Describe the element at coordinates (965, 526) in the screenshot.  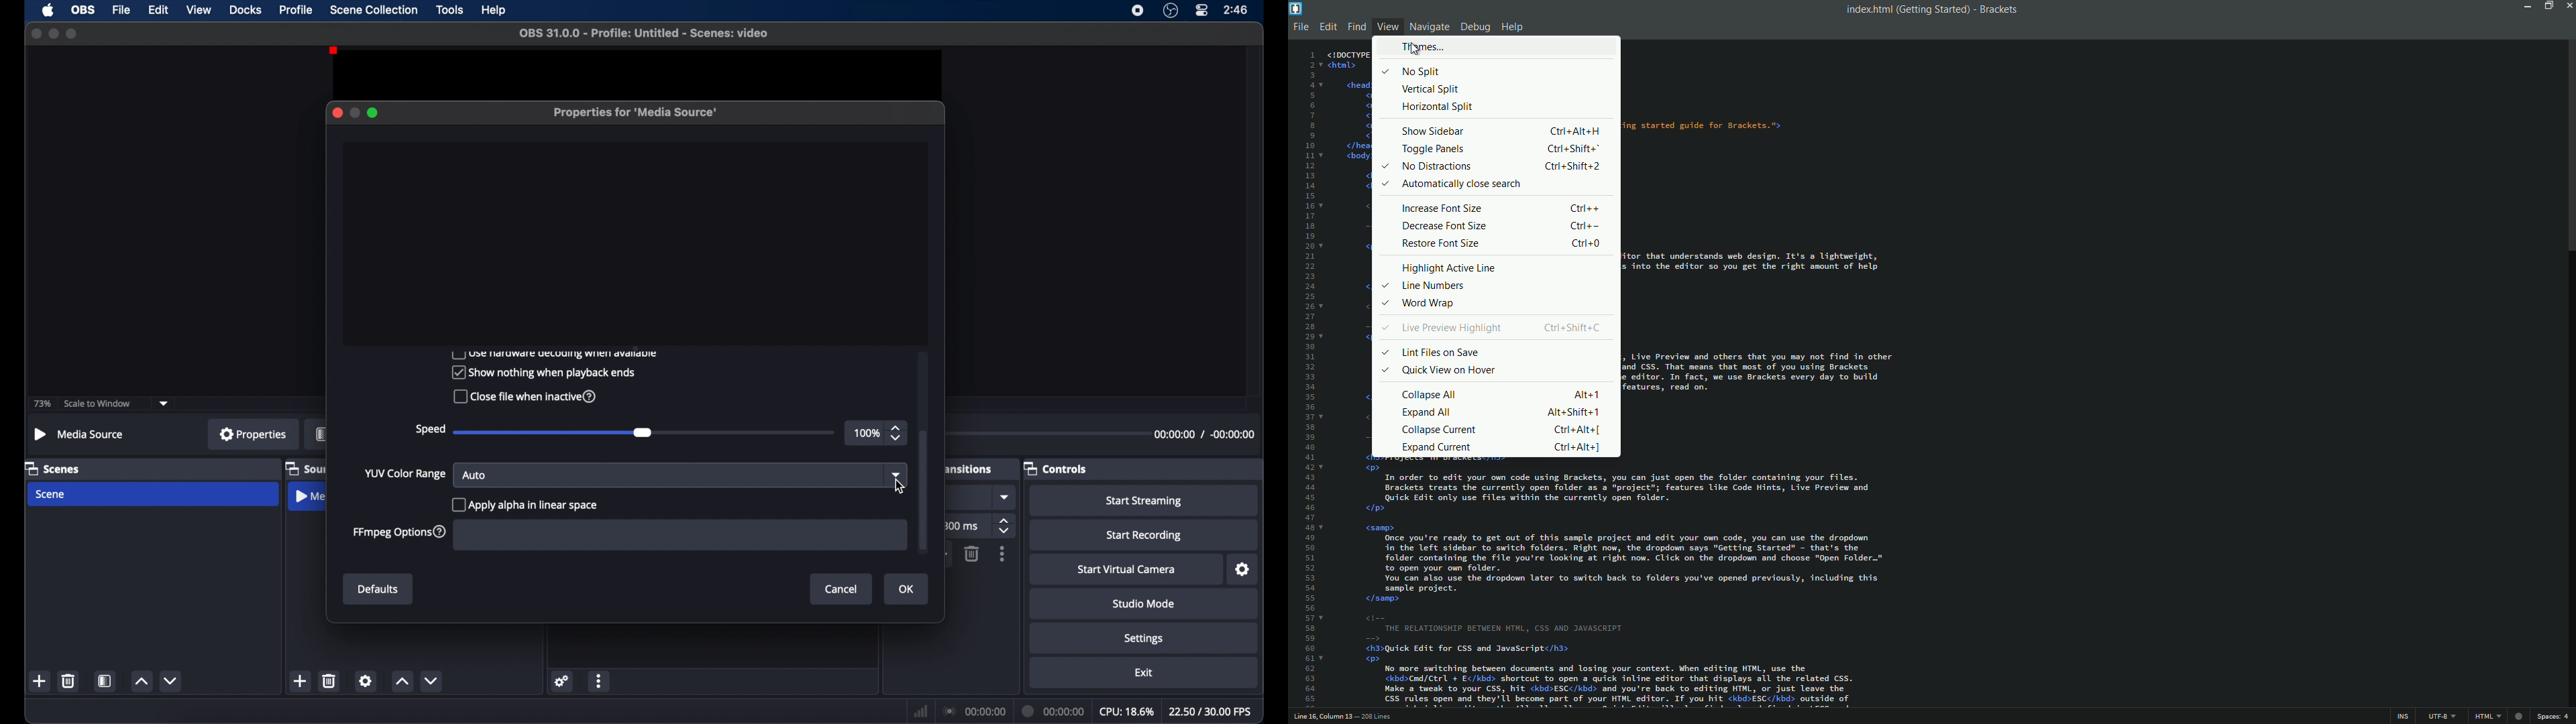
I see `ms` at that location.